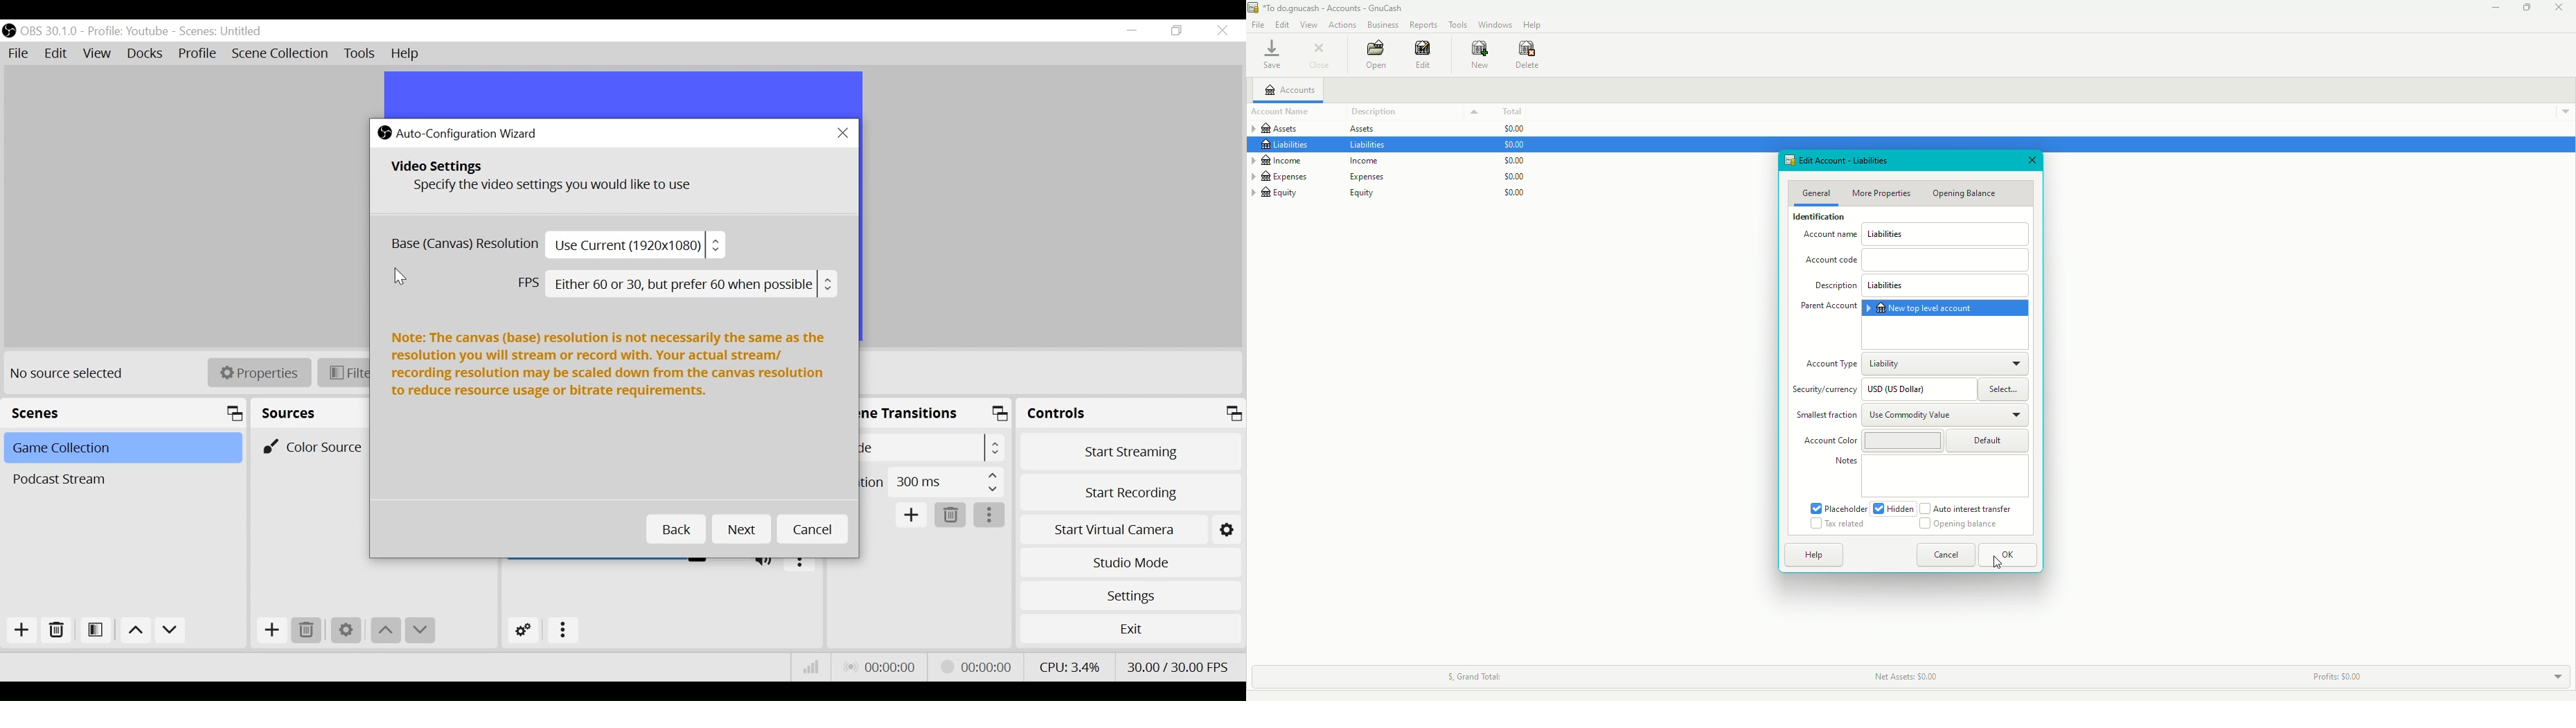 The image size is (2576, 728). What do you see at coordinates (1223, 31) in the screenshot?
I see `Close` at bounding box center [1223, 31].